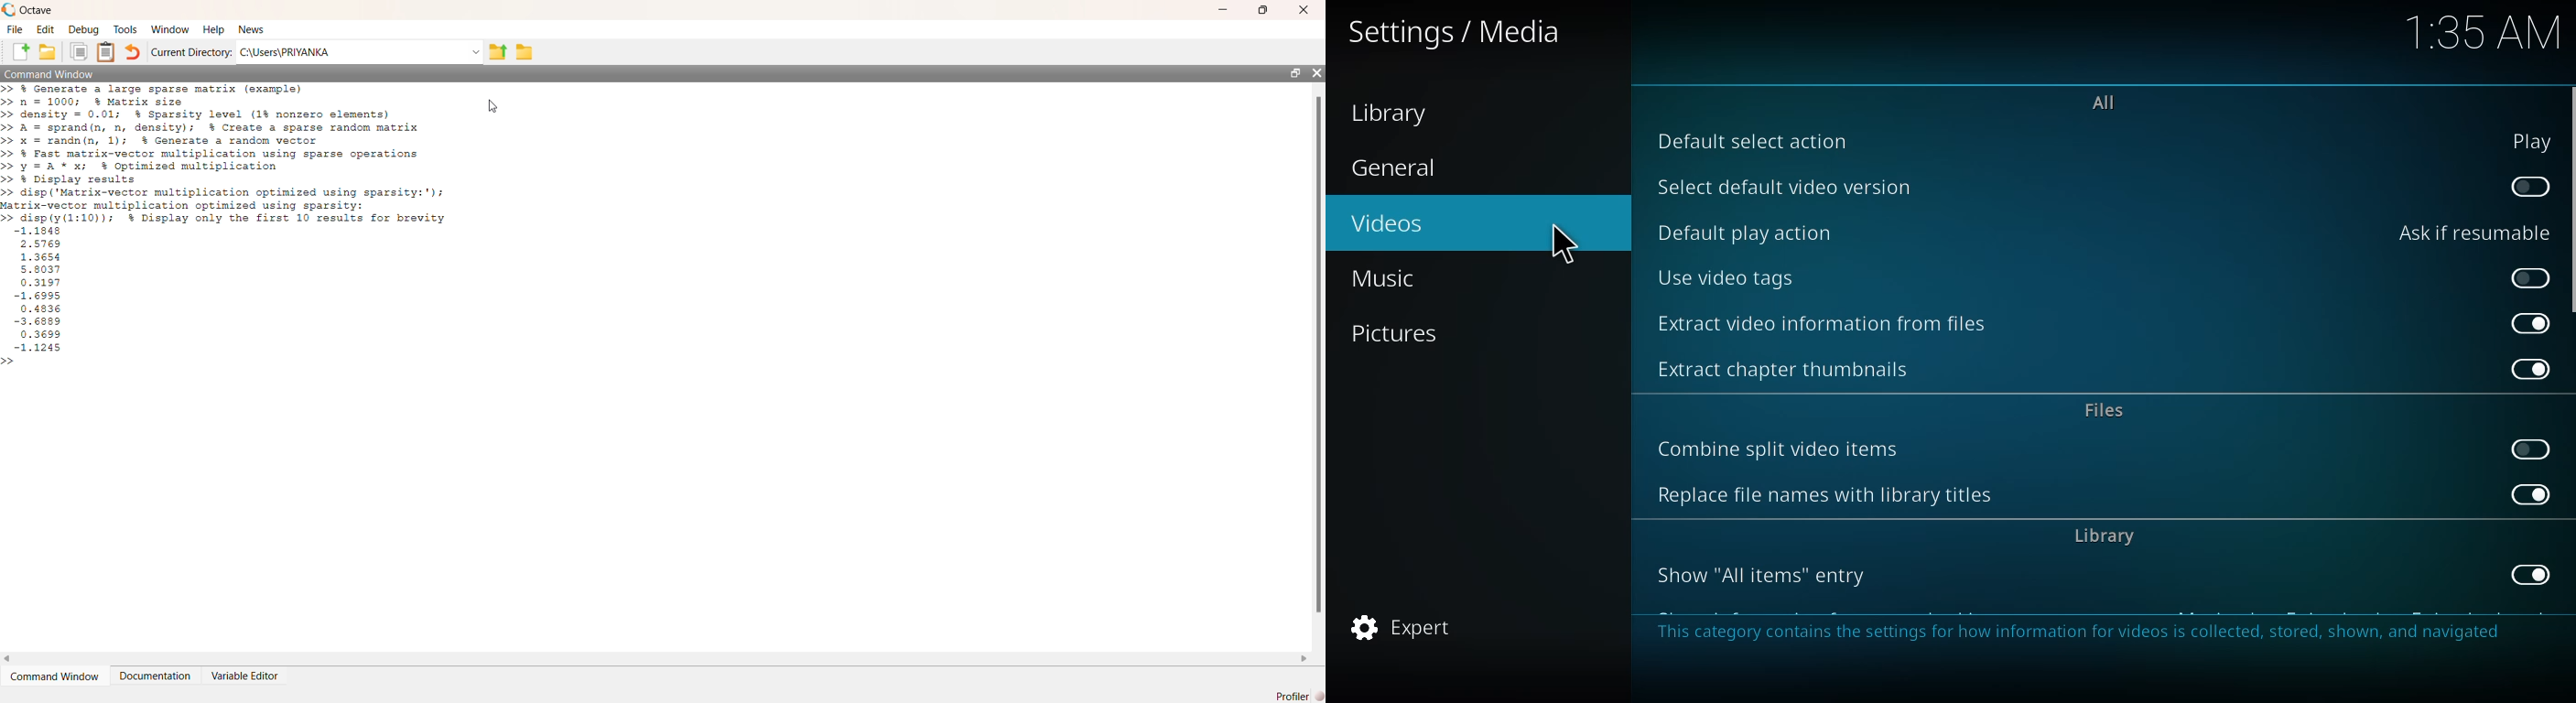 Image resolution: width=2576 pixels, height=728 pixels. What do you see at coordinates (2532, 494) in the screenshot?
I see `enabled` at bounding box center [2532, 494].